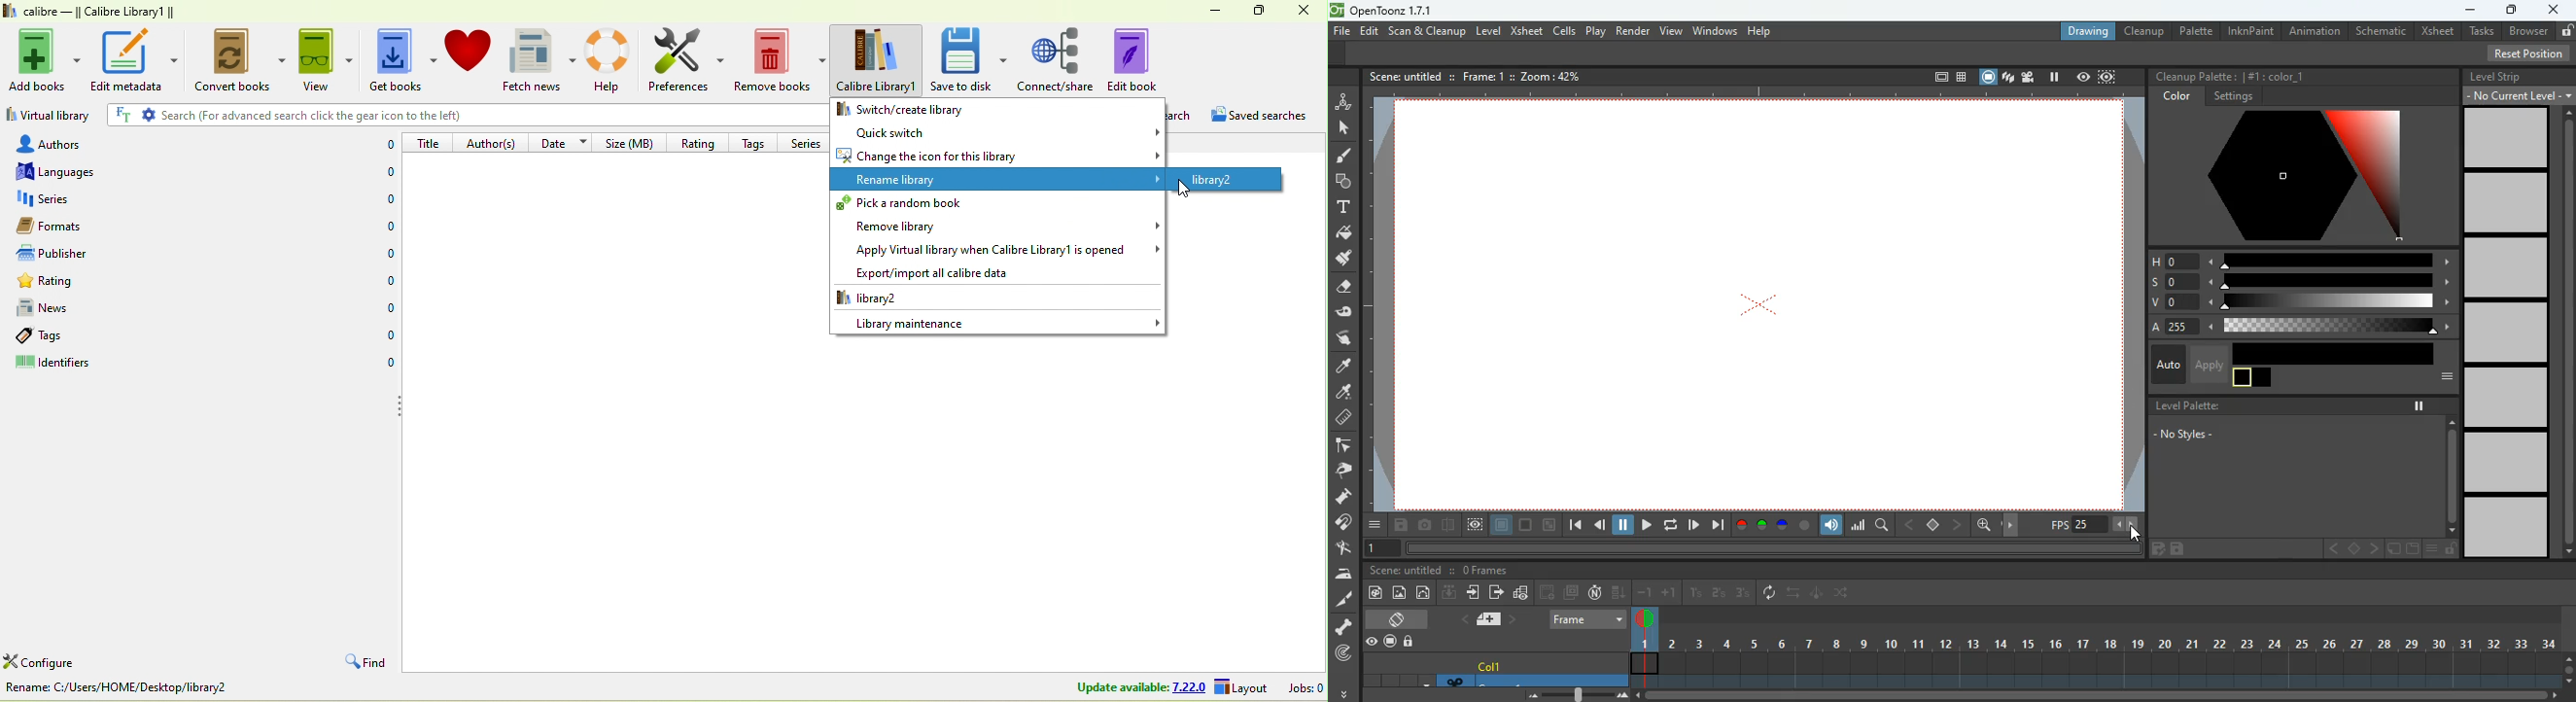  What do you see at coordinates (1341, 497) in the screenshot?
I see `press` at bounding box center [1341, 497].